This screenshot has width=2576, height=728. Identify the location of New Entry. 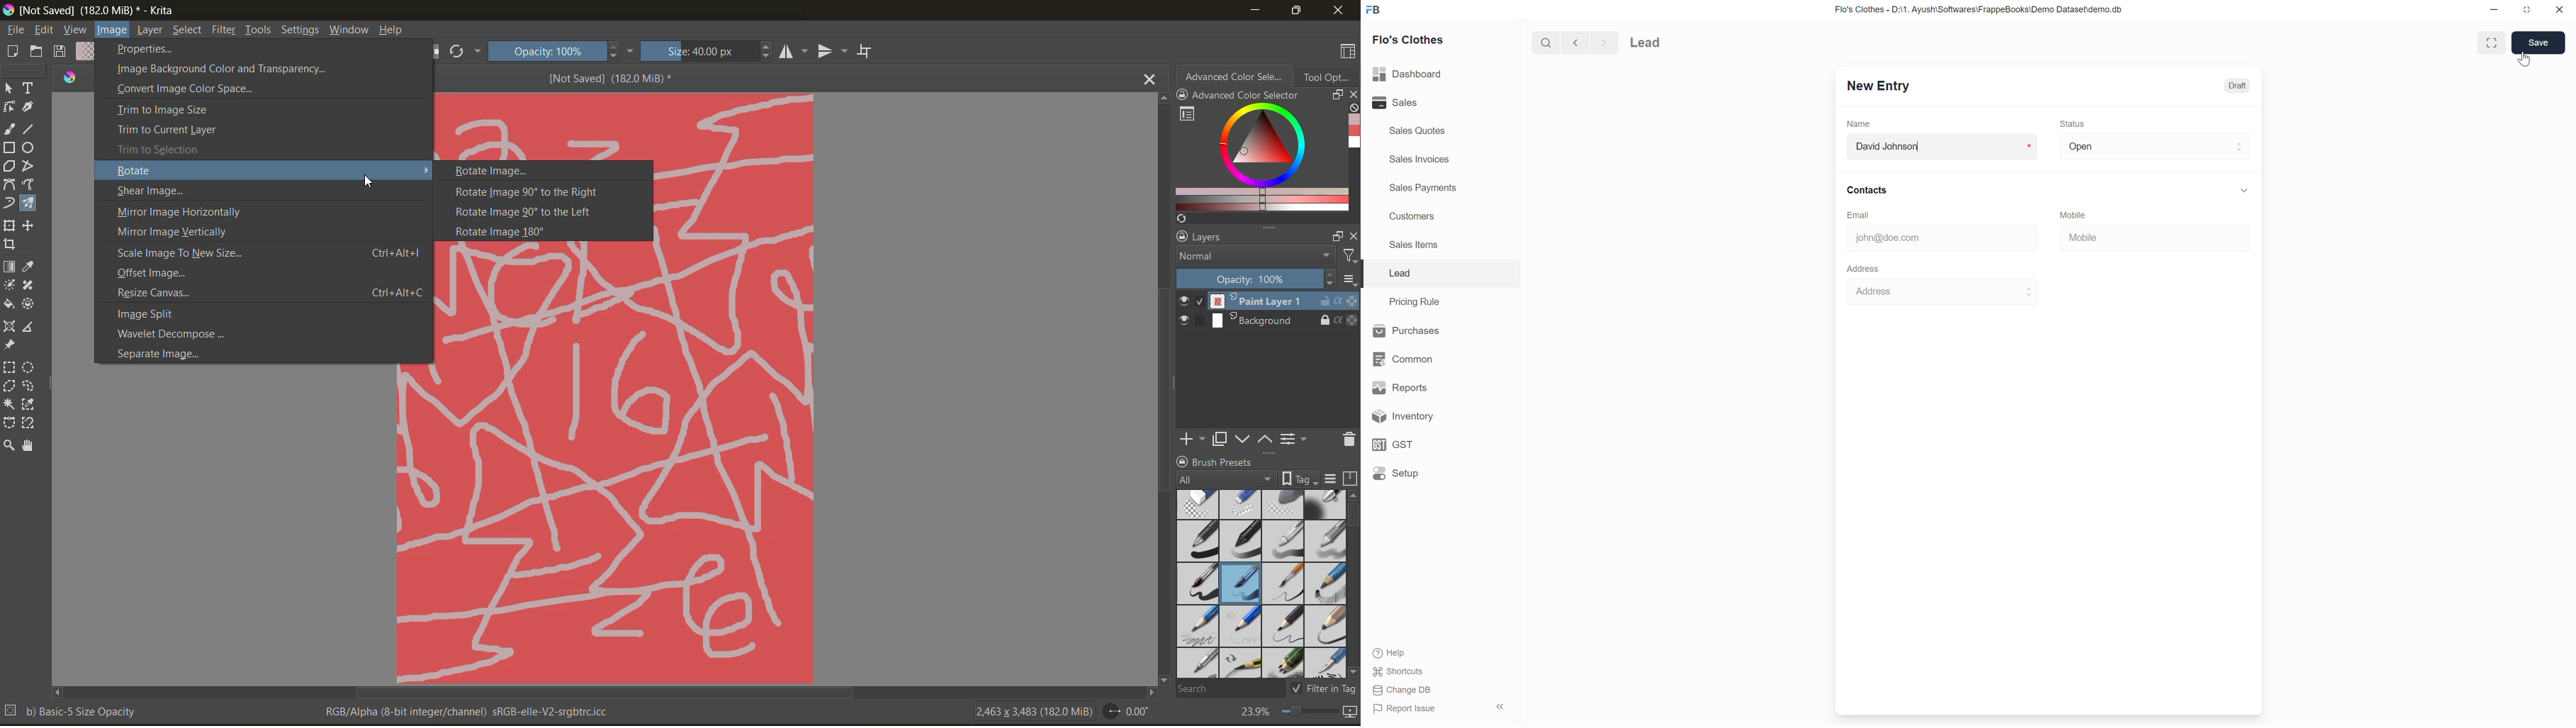
(1880, 86).